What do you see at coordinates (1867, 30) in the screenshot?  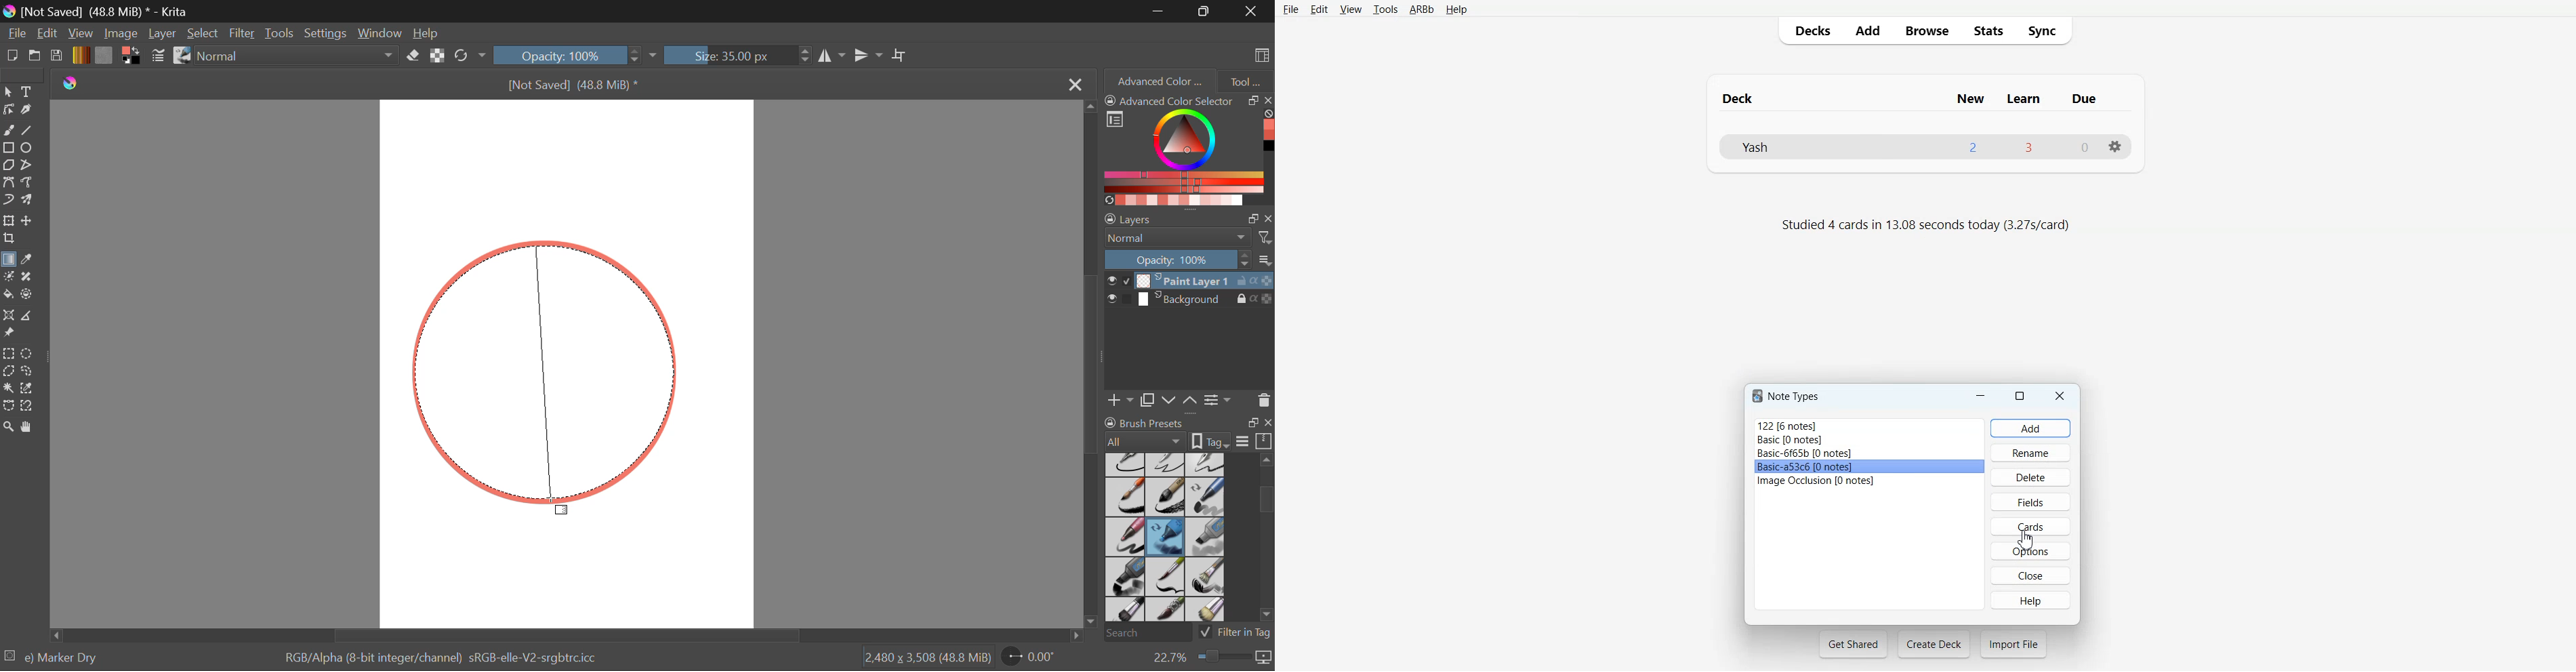 I see `Add` at bounding box center [1867, 30].